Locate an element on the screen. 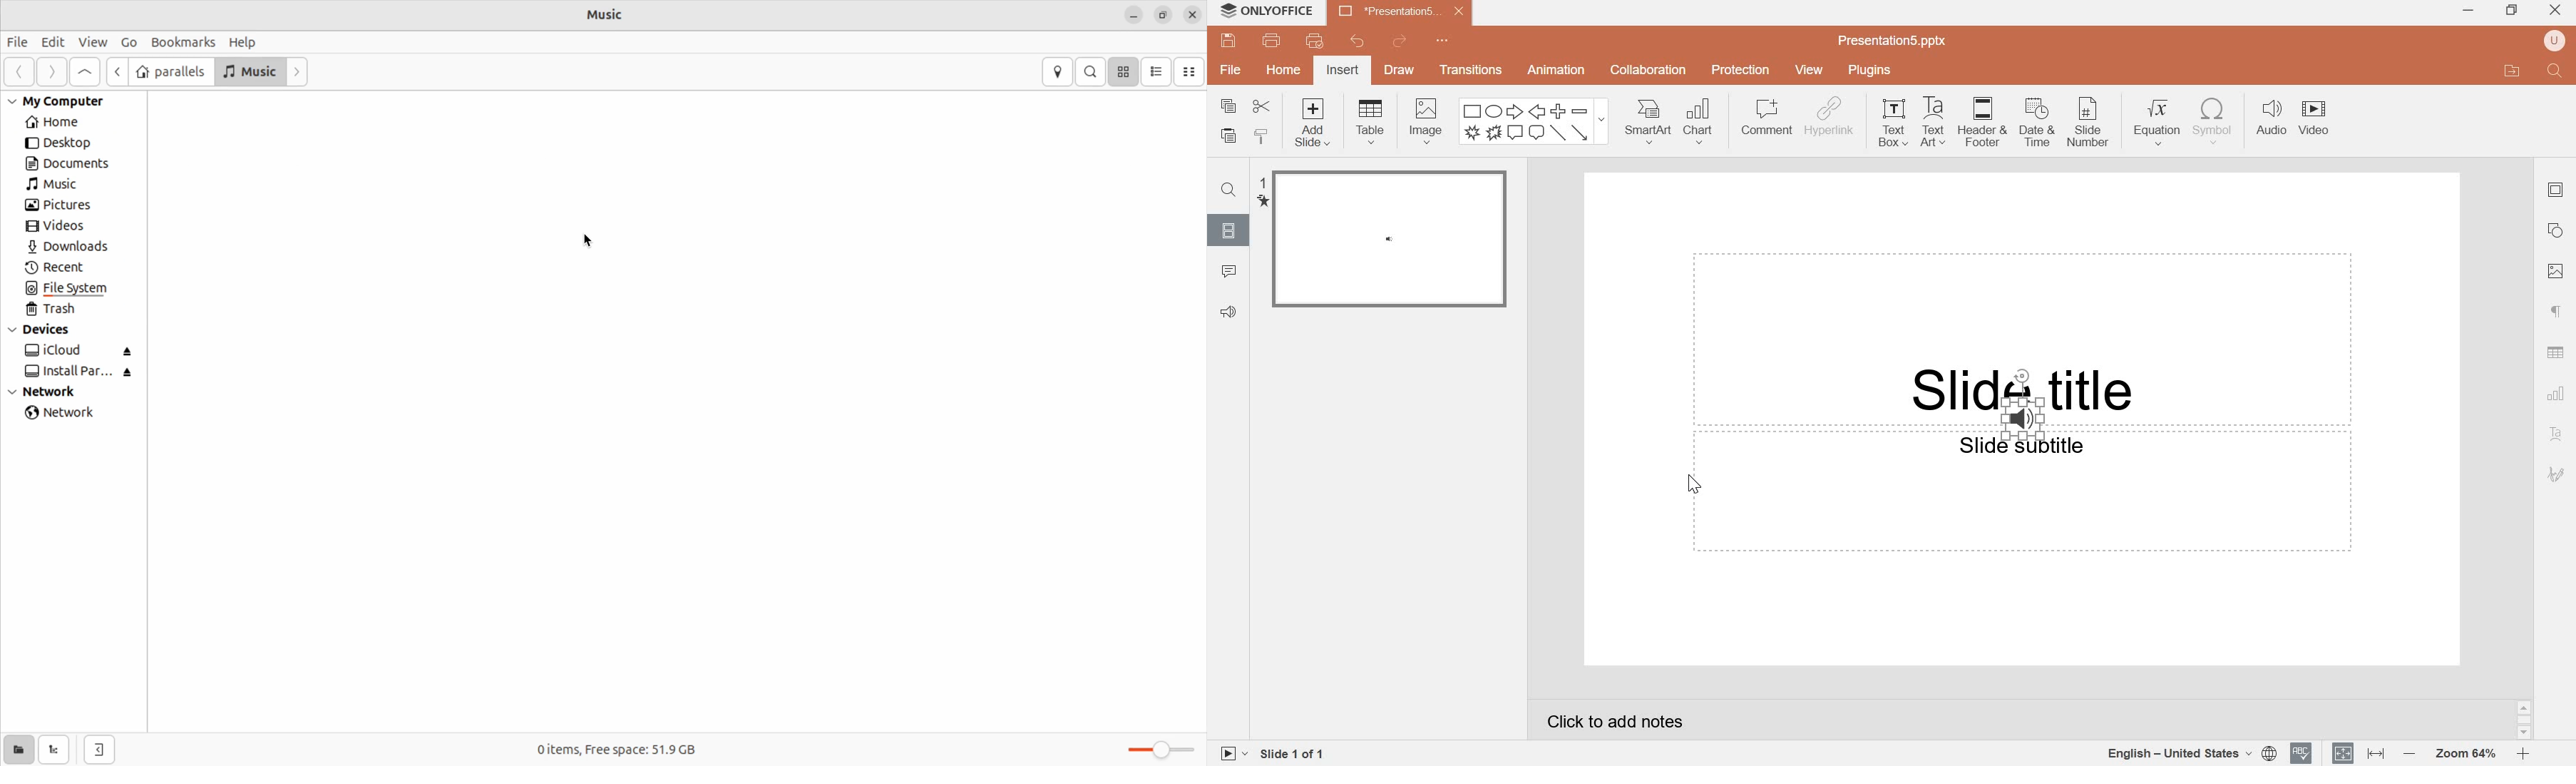  text art settings is located at coordinates (2554, 435).